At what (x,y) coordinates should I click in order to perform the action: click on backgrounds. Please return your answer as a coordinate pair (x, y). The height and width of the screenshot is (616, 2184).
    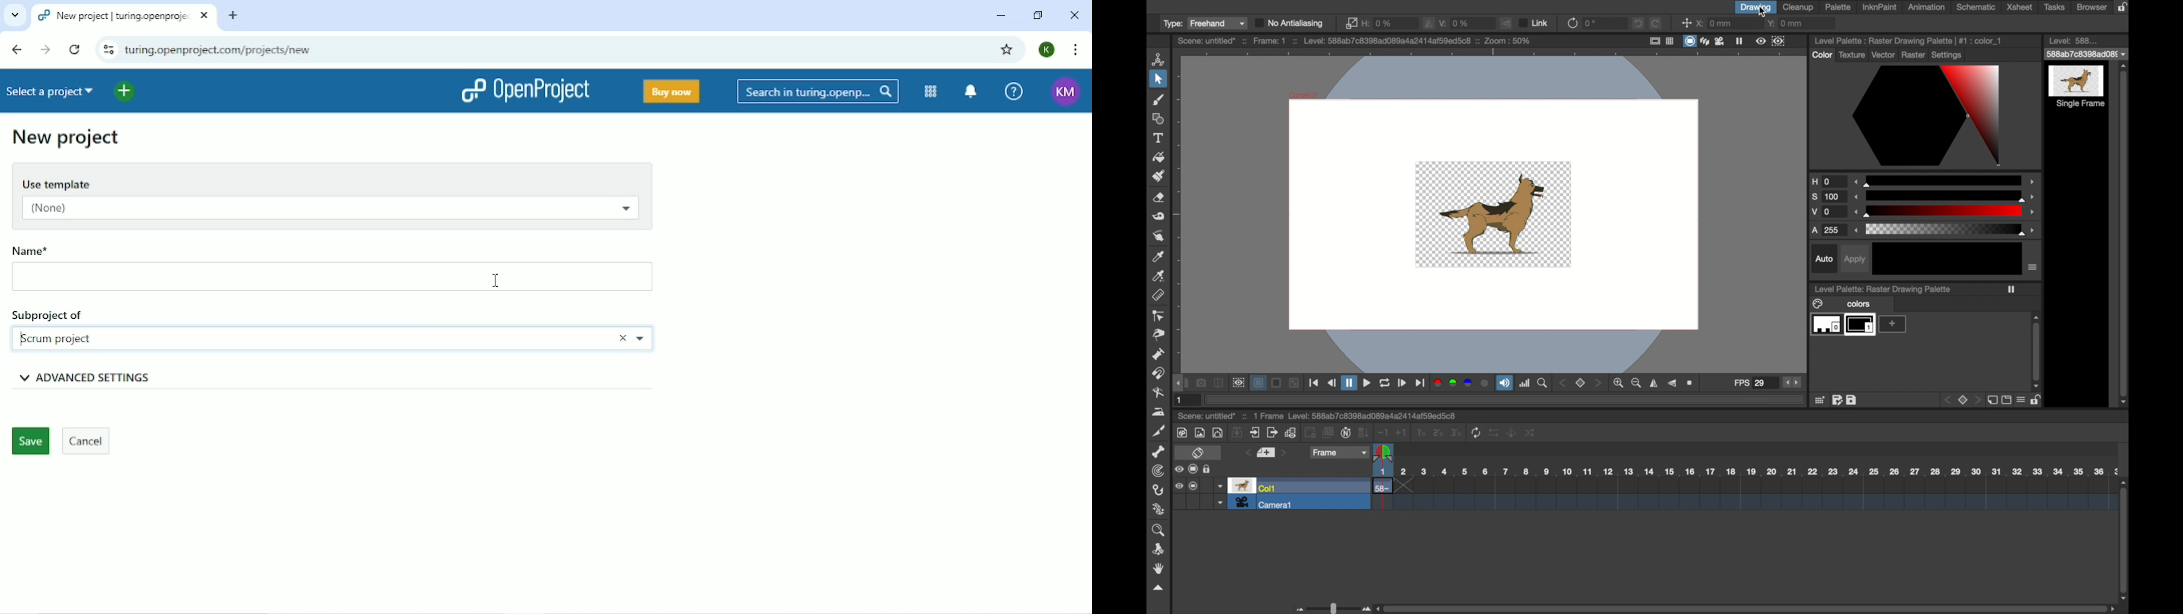
    Looking at the image, I should click on (1276, 383).